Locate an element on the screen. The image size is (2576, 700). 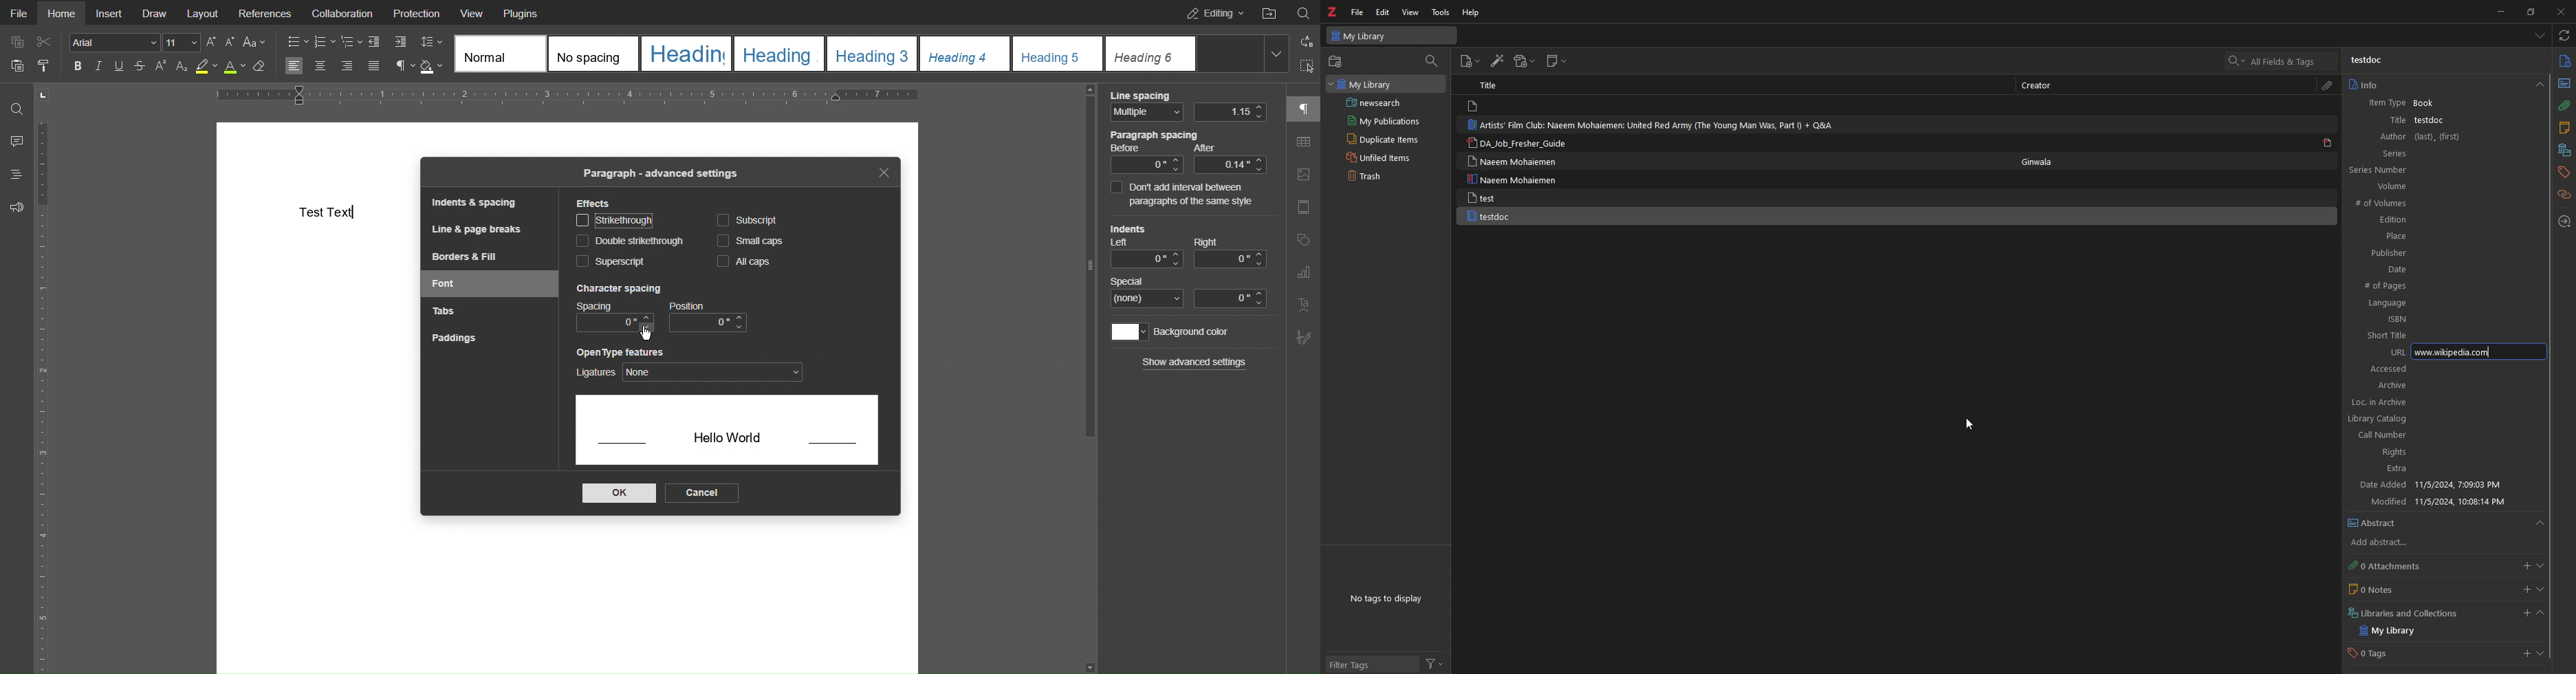
Ginwala is located at coordinates (2045, 162).